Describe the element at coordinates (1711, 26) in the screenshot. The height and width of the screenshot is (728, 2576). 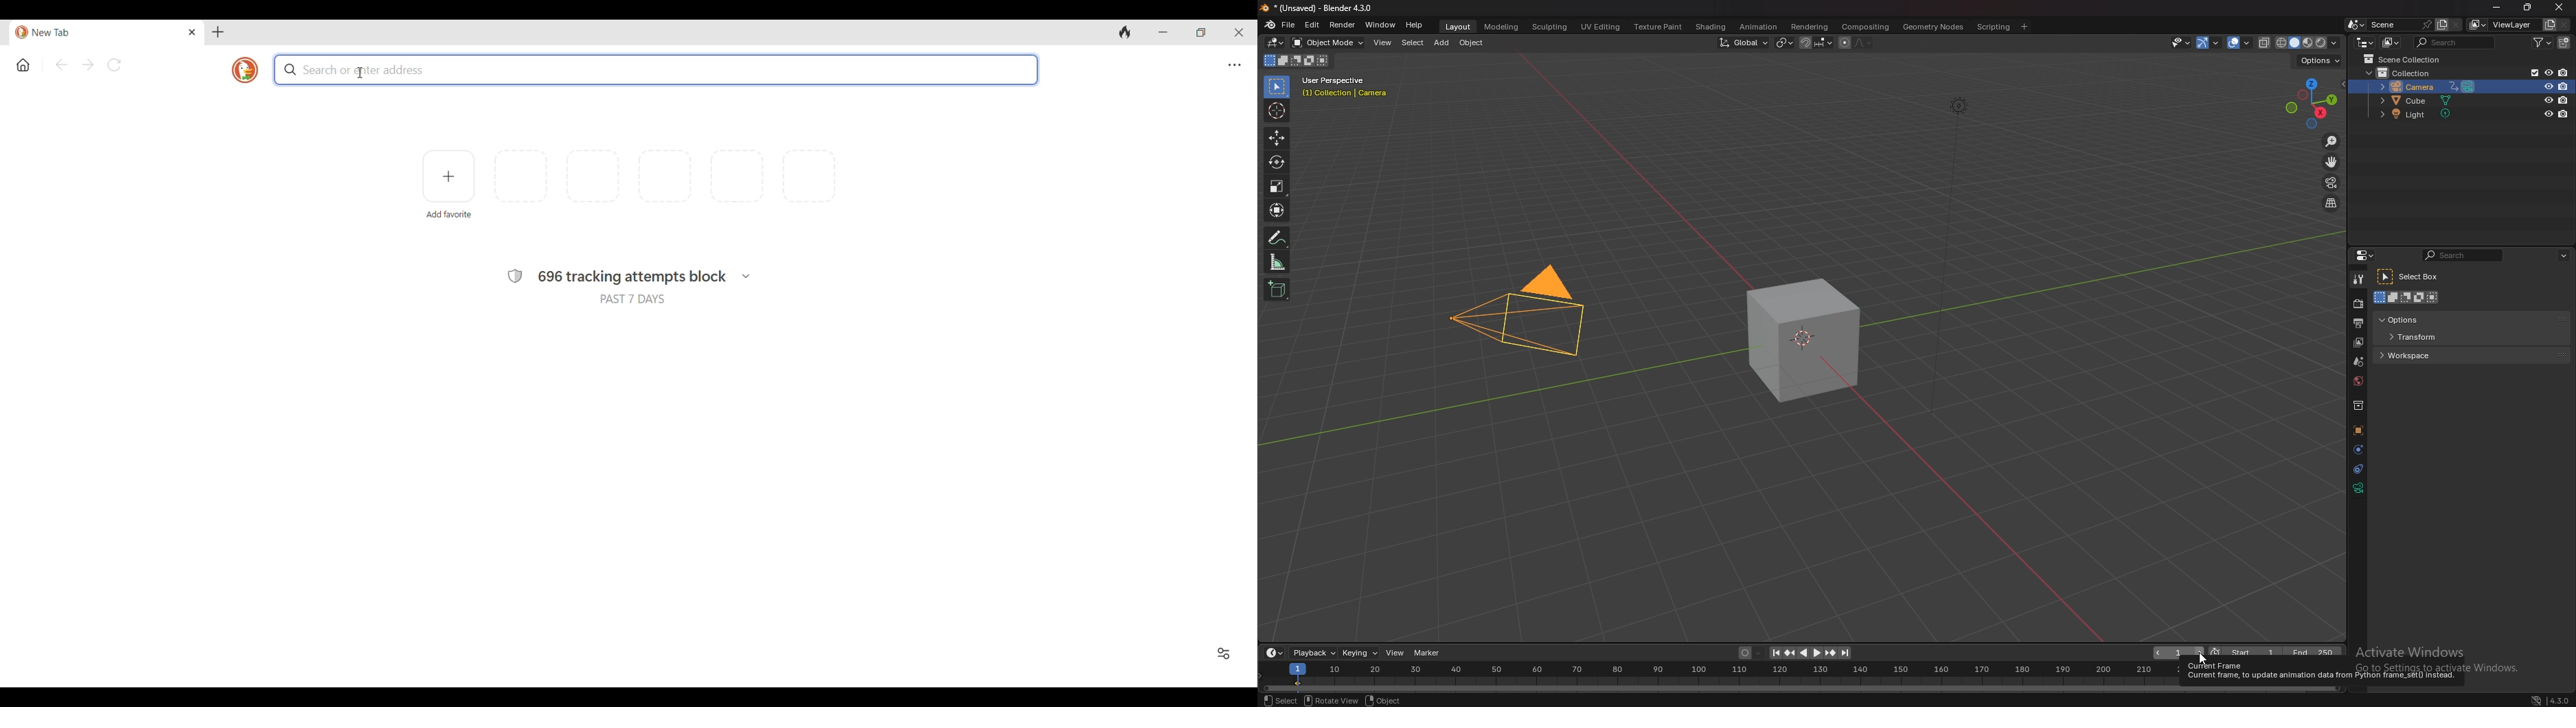
I see `shading` at that location.